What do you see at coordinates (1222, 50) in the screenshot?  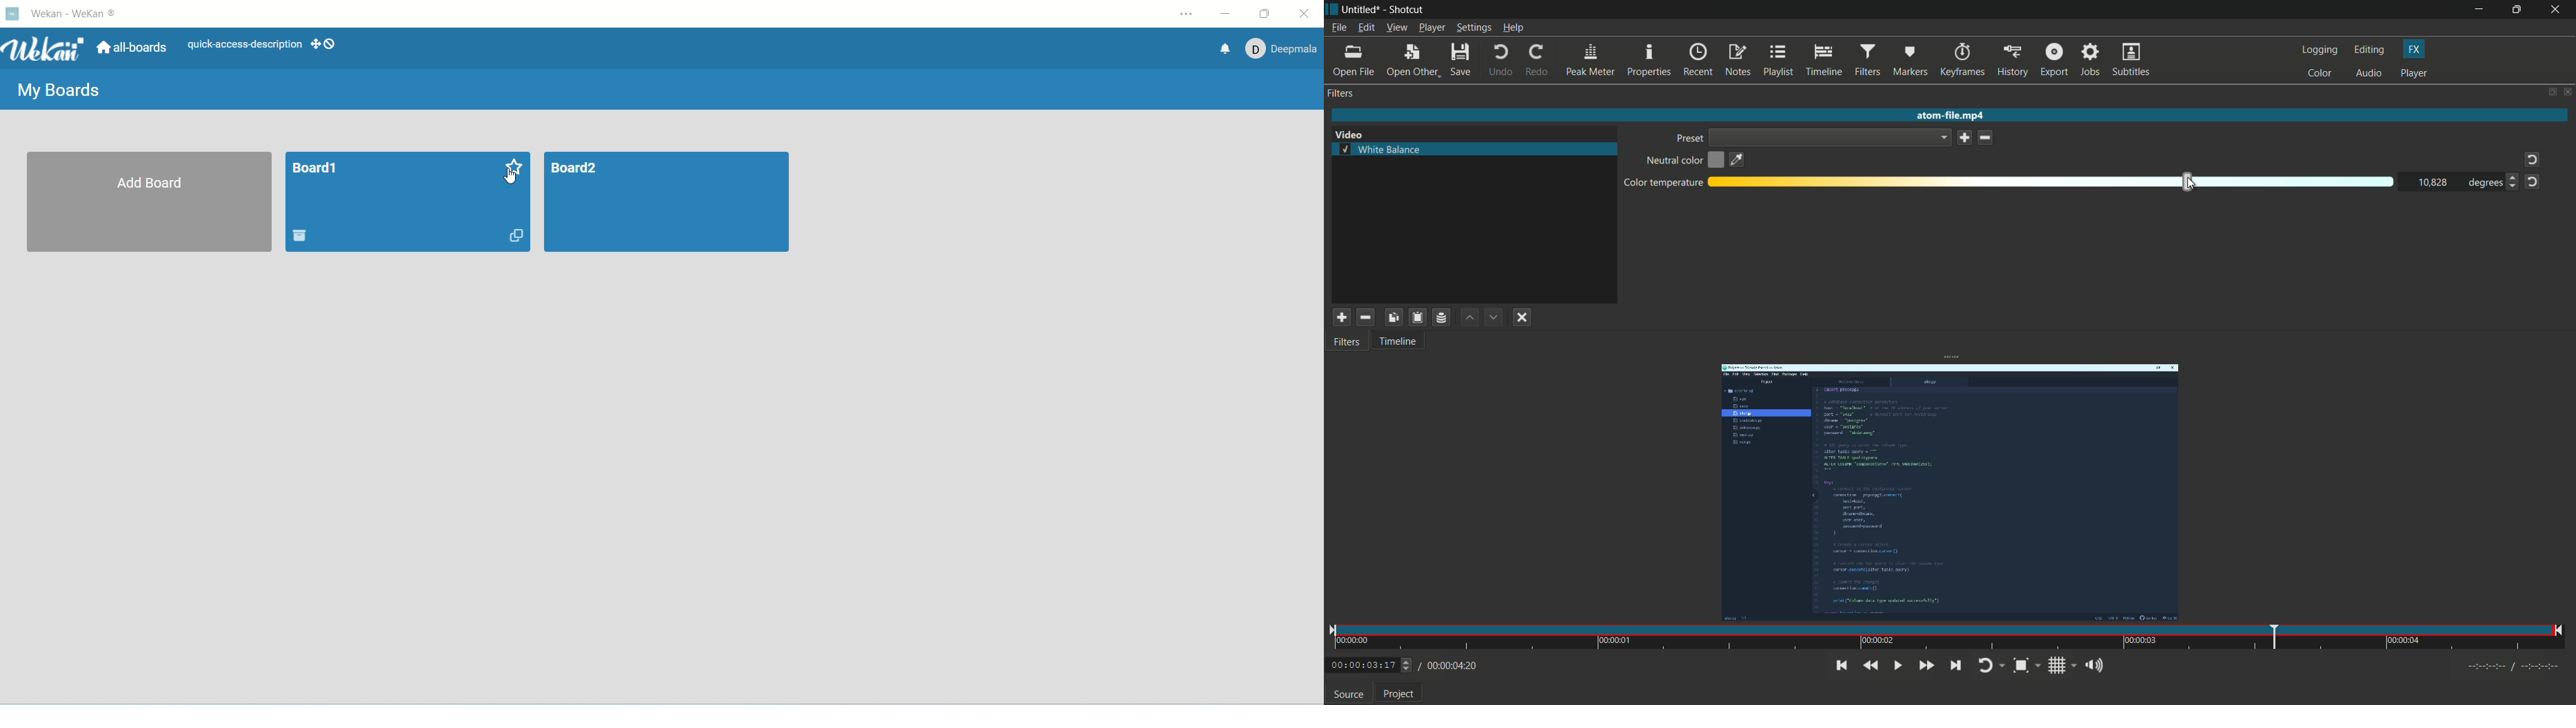 I see `notification` at bounding box center [1222, 50].